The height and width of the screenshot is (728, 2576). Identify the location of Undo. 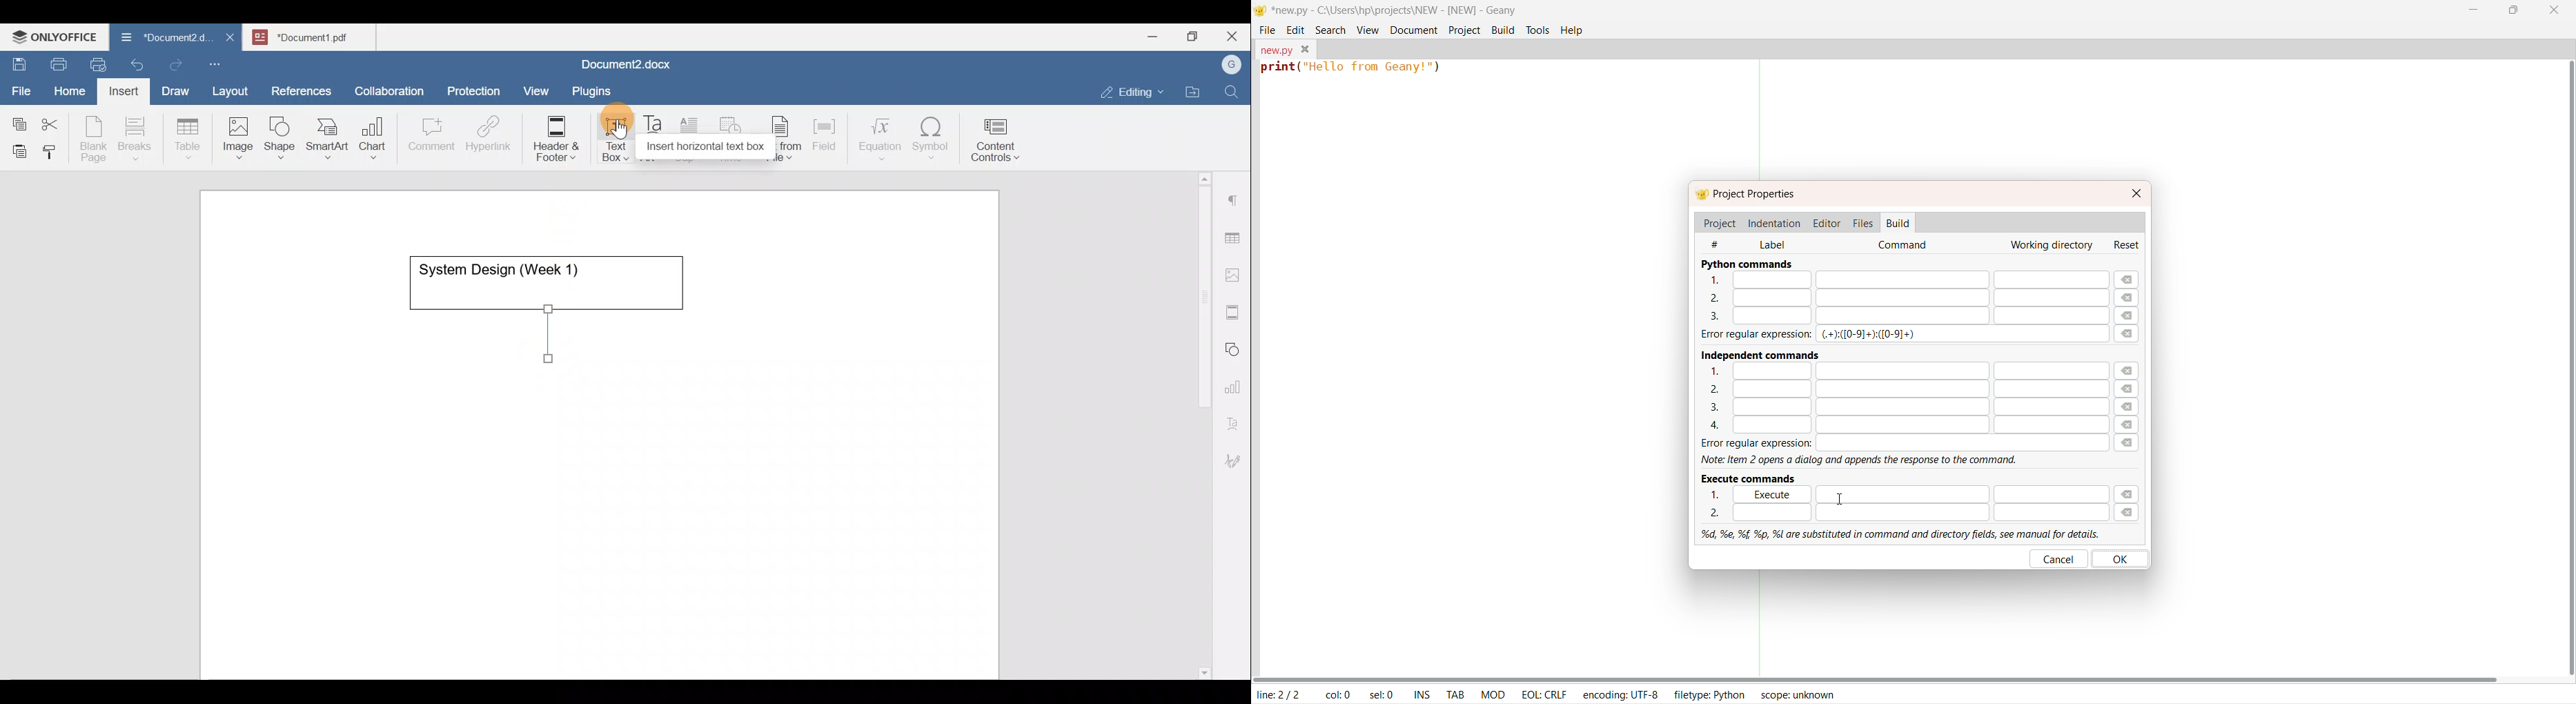
(134, 63).